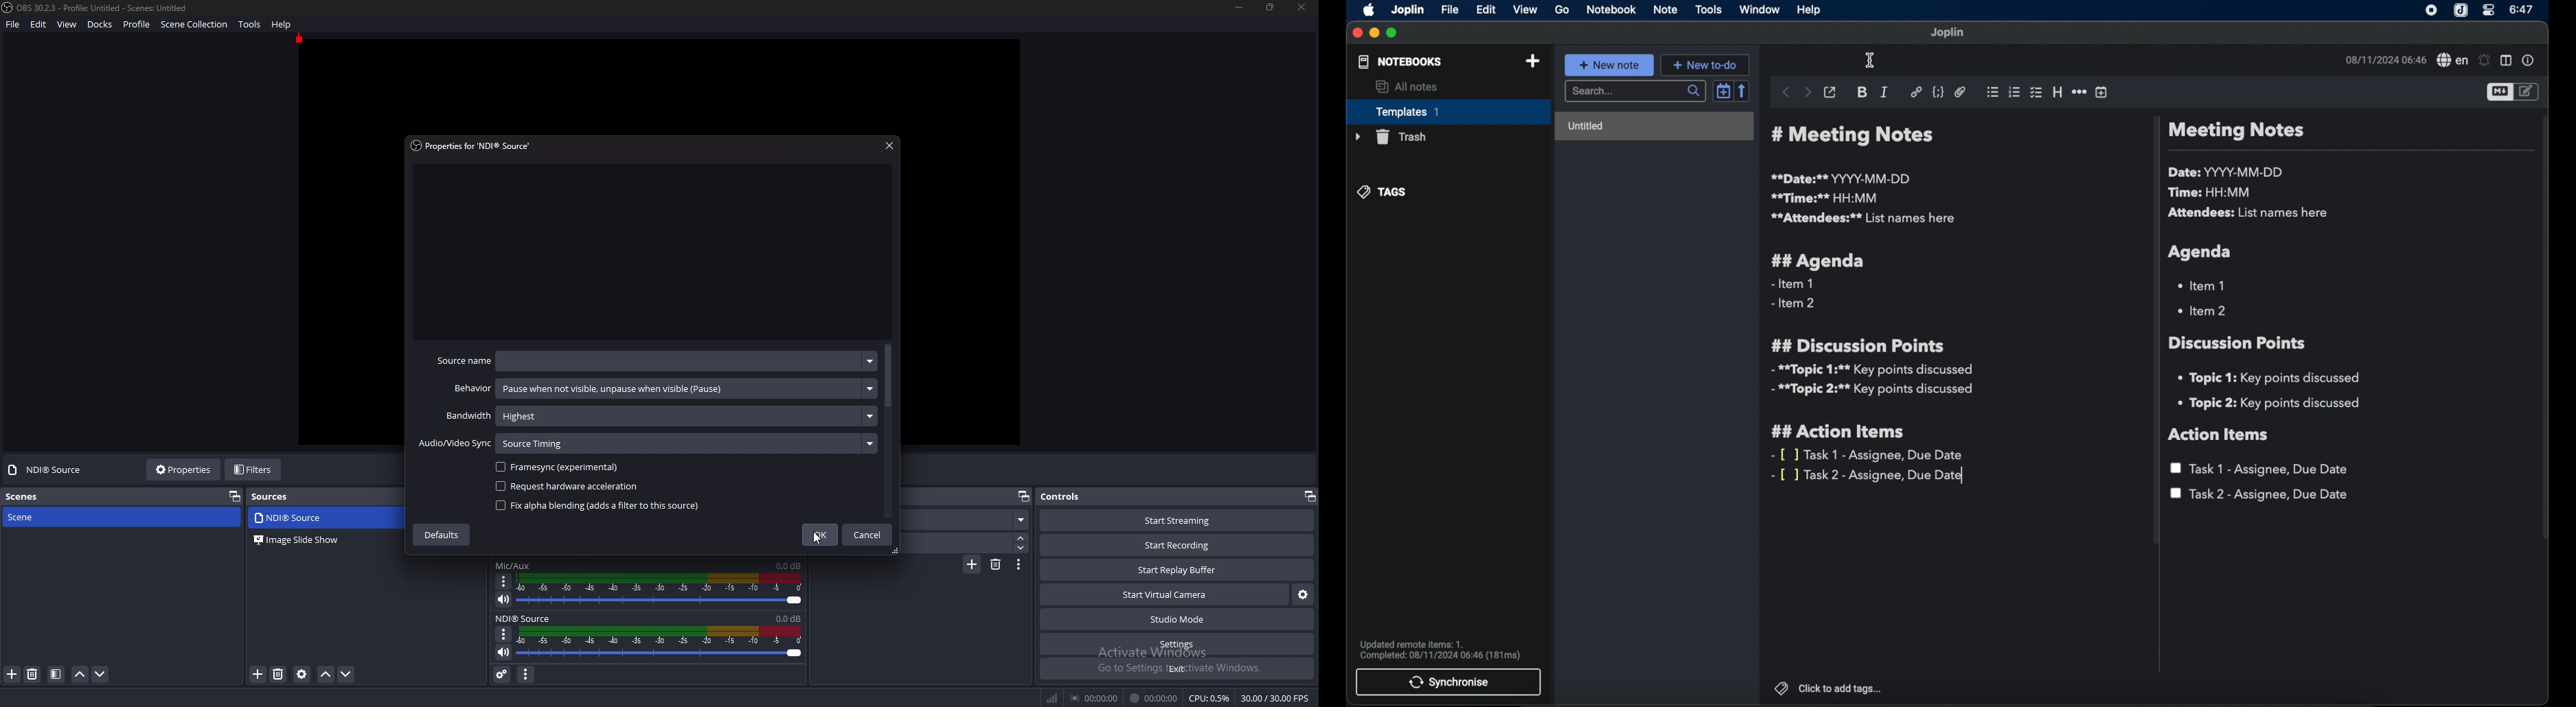 This screenshot has width=2576, height=728. Describe the element at coordinates (1939, 91) in the screenshot. I see `code` at that location.